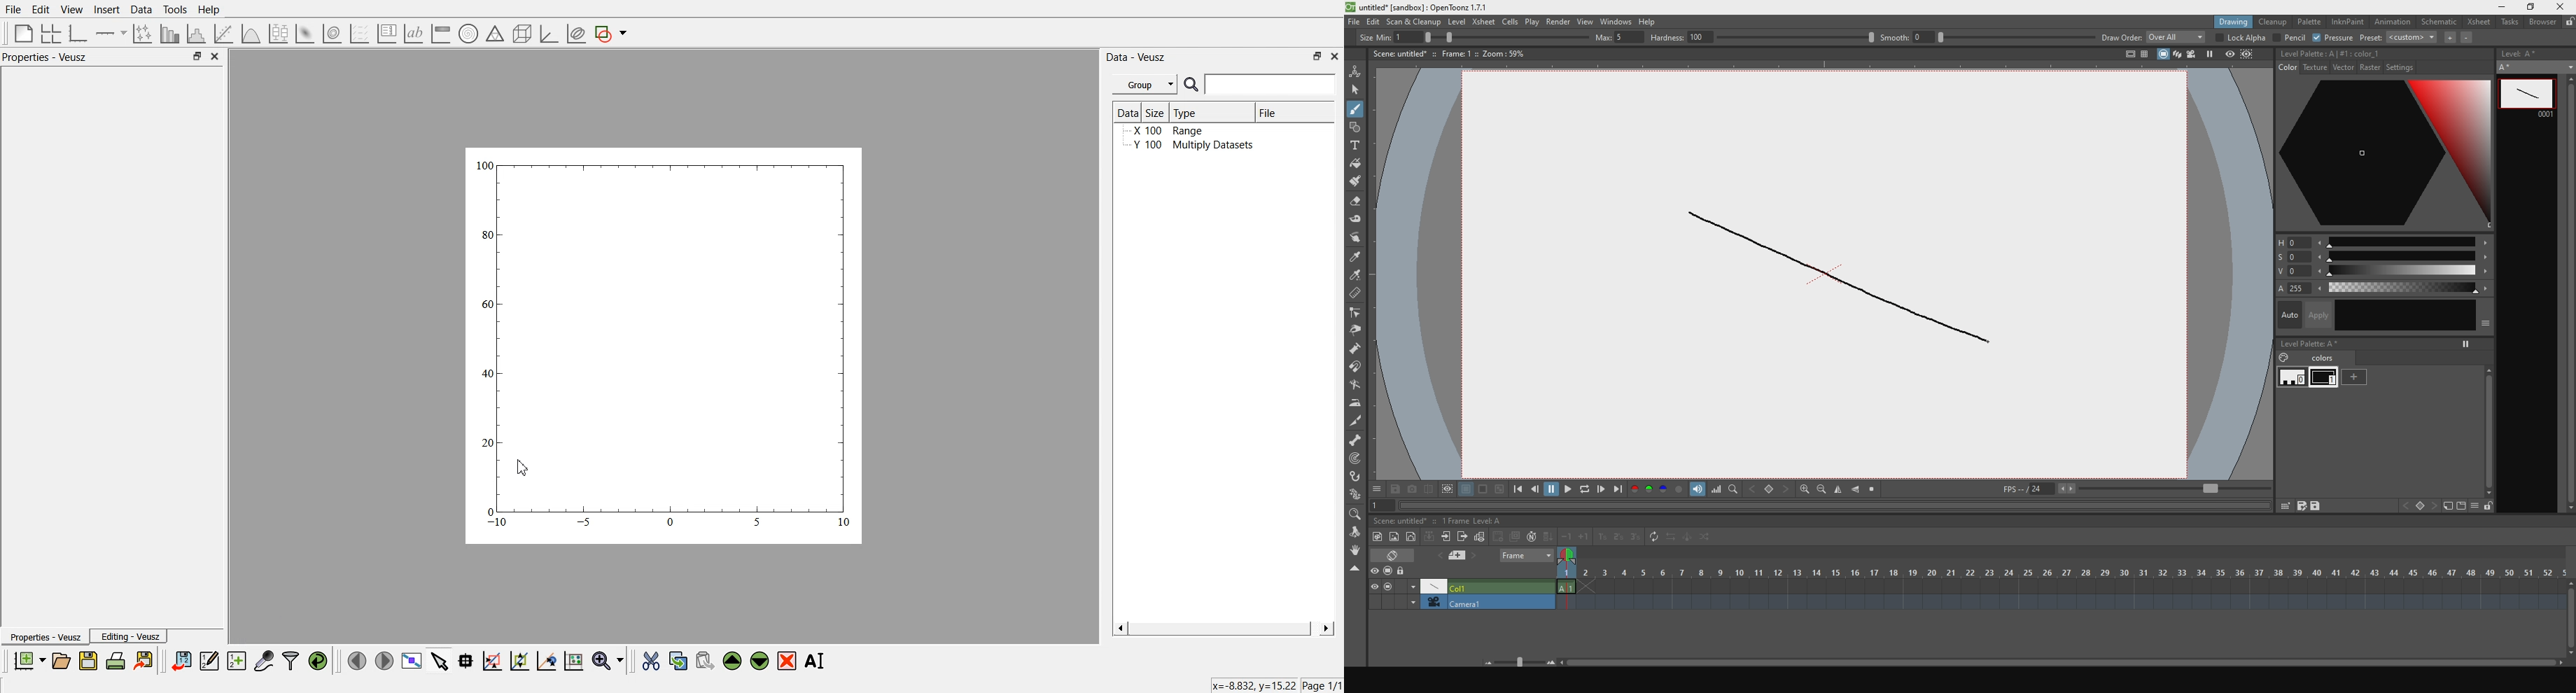 The image size is (2576, 700). Describe the element at coordinates (1357, 295) in the screenshot. I see `delete` at that location.